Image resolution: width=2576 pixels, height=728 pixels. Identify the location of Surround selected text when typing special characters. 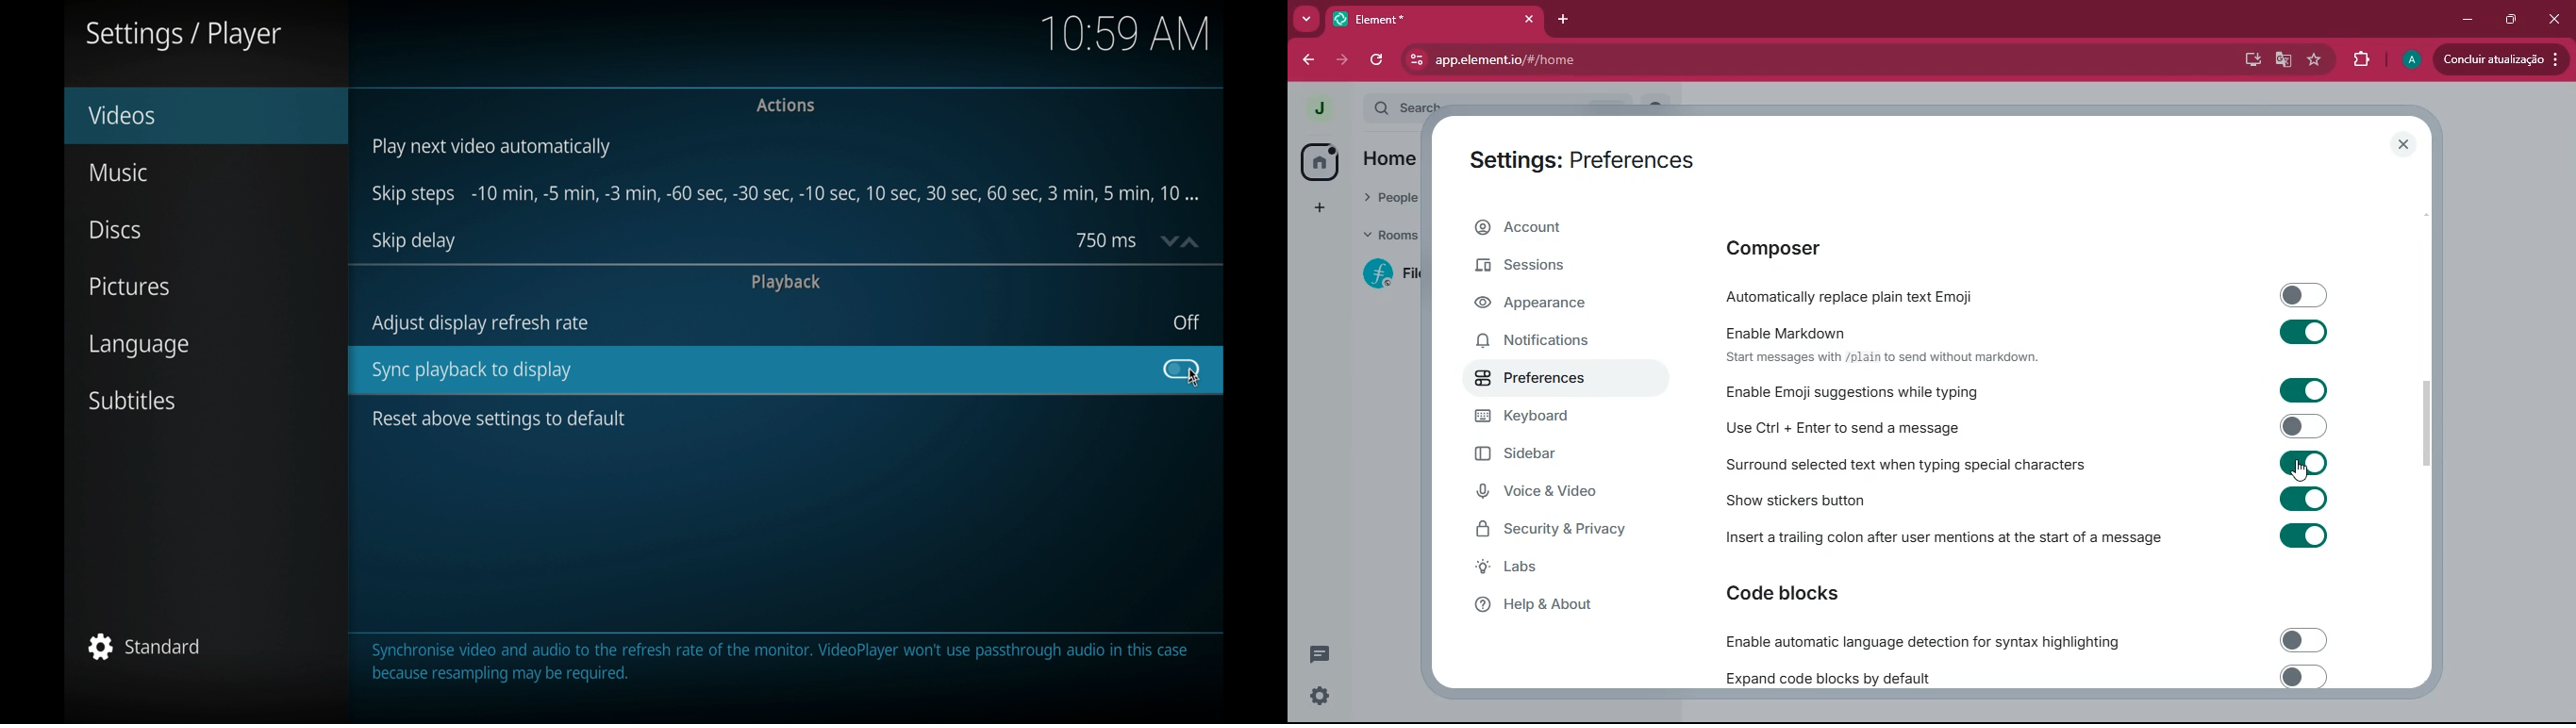
(1980, 463).